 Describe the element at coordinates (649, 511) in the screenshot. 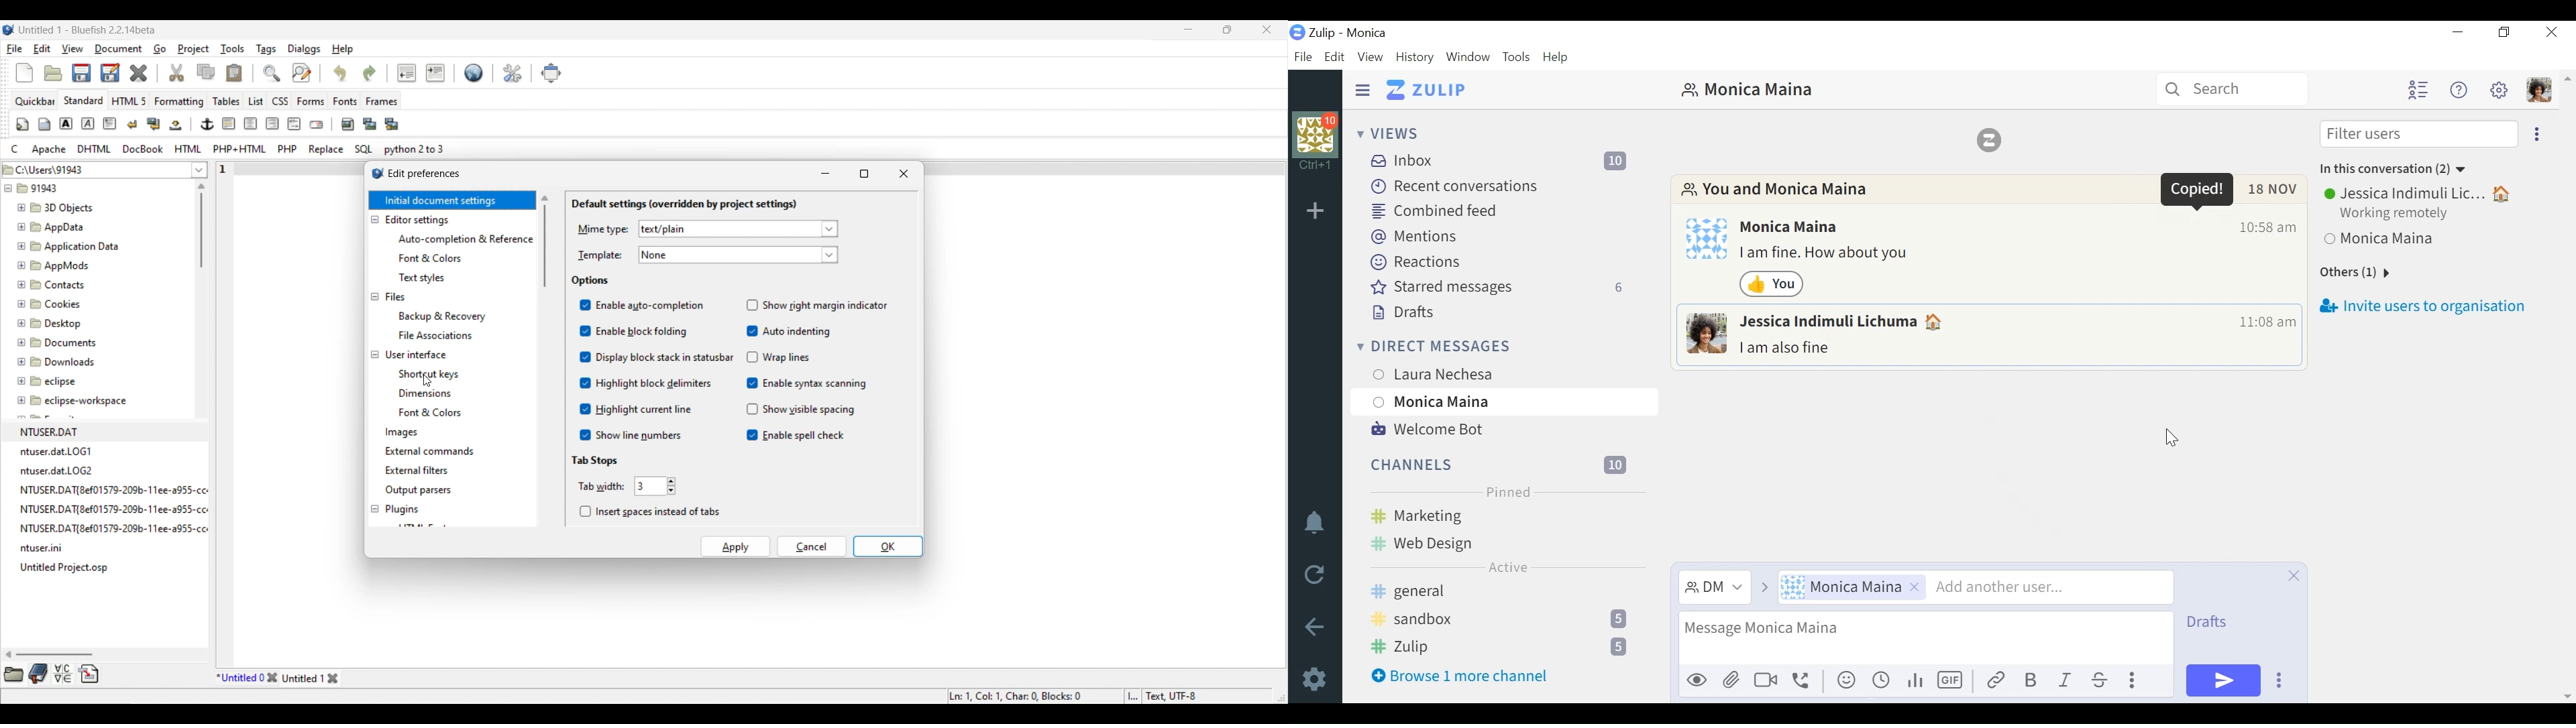

I see `Toggle for insert spaces instead tabs` at that location.